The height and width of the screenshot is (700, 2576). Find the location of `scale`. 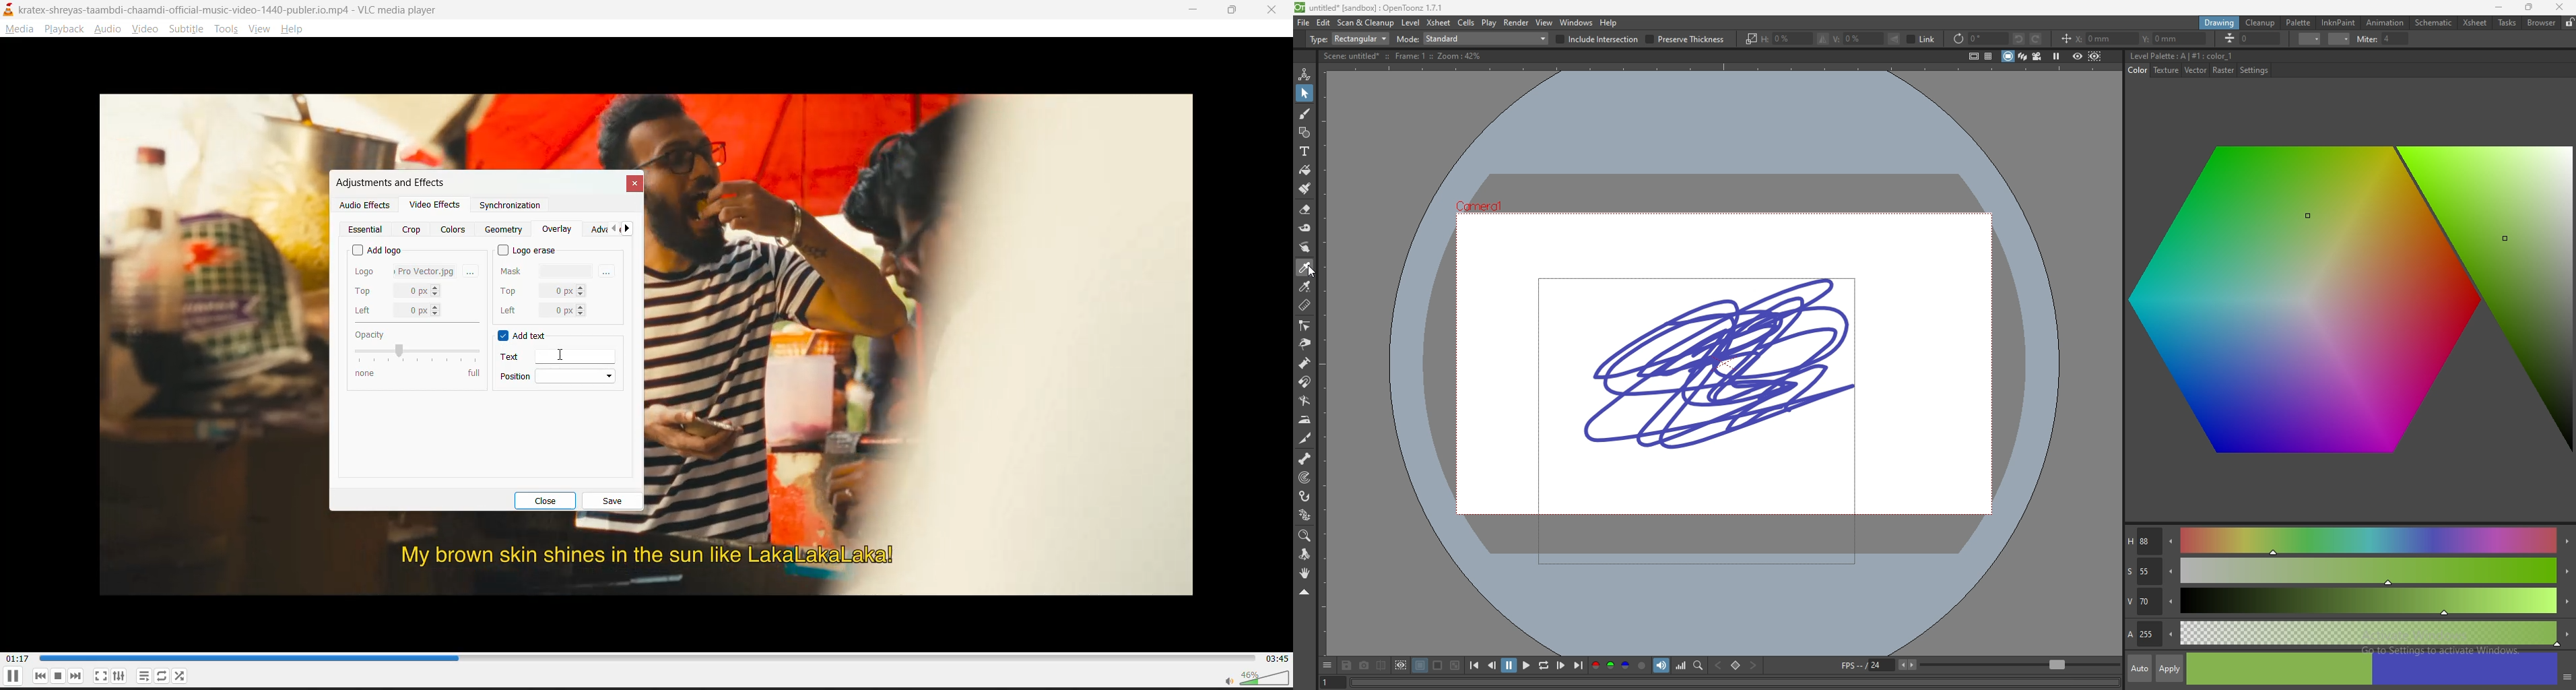

scale is located at coordinates (1750, 39).